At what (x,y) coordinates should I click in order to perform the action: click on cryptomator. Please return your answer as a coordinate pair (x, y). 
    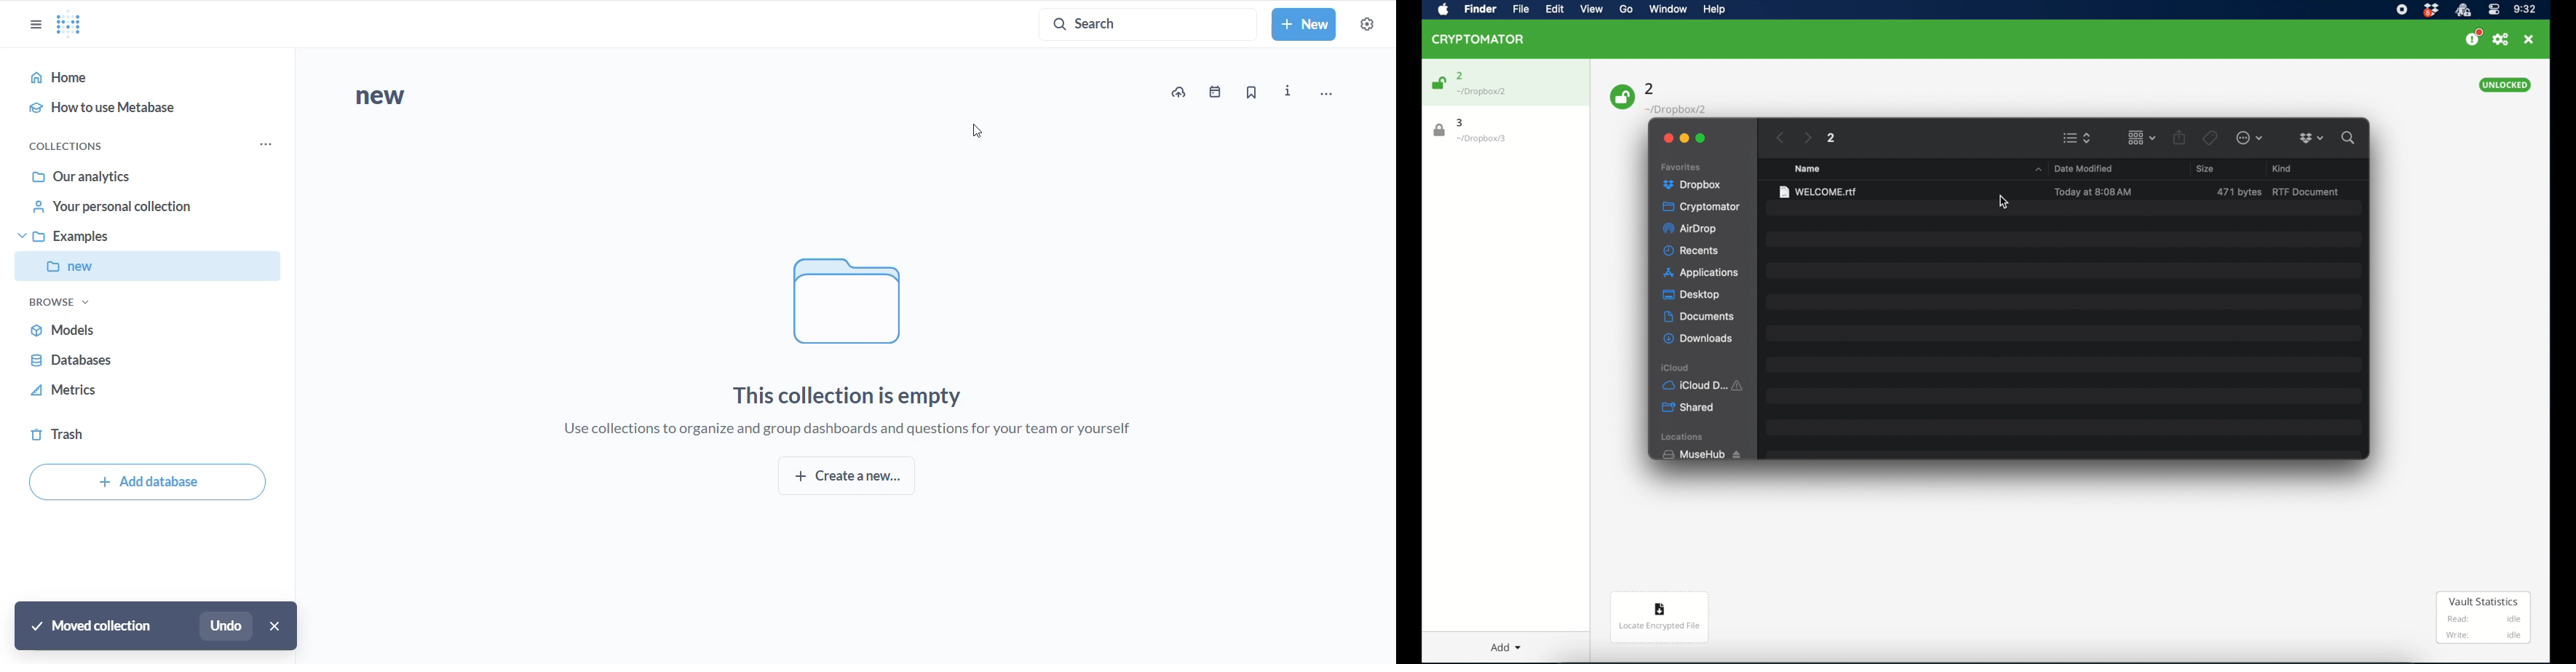
    Looking at the image, I should click on (1700, 208).